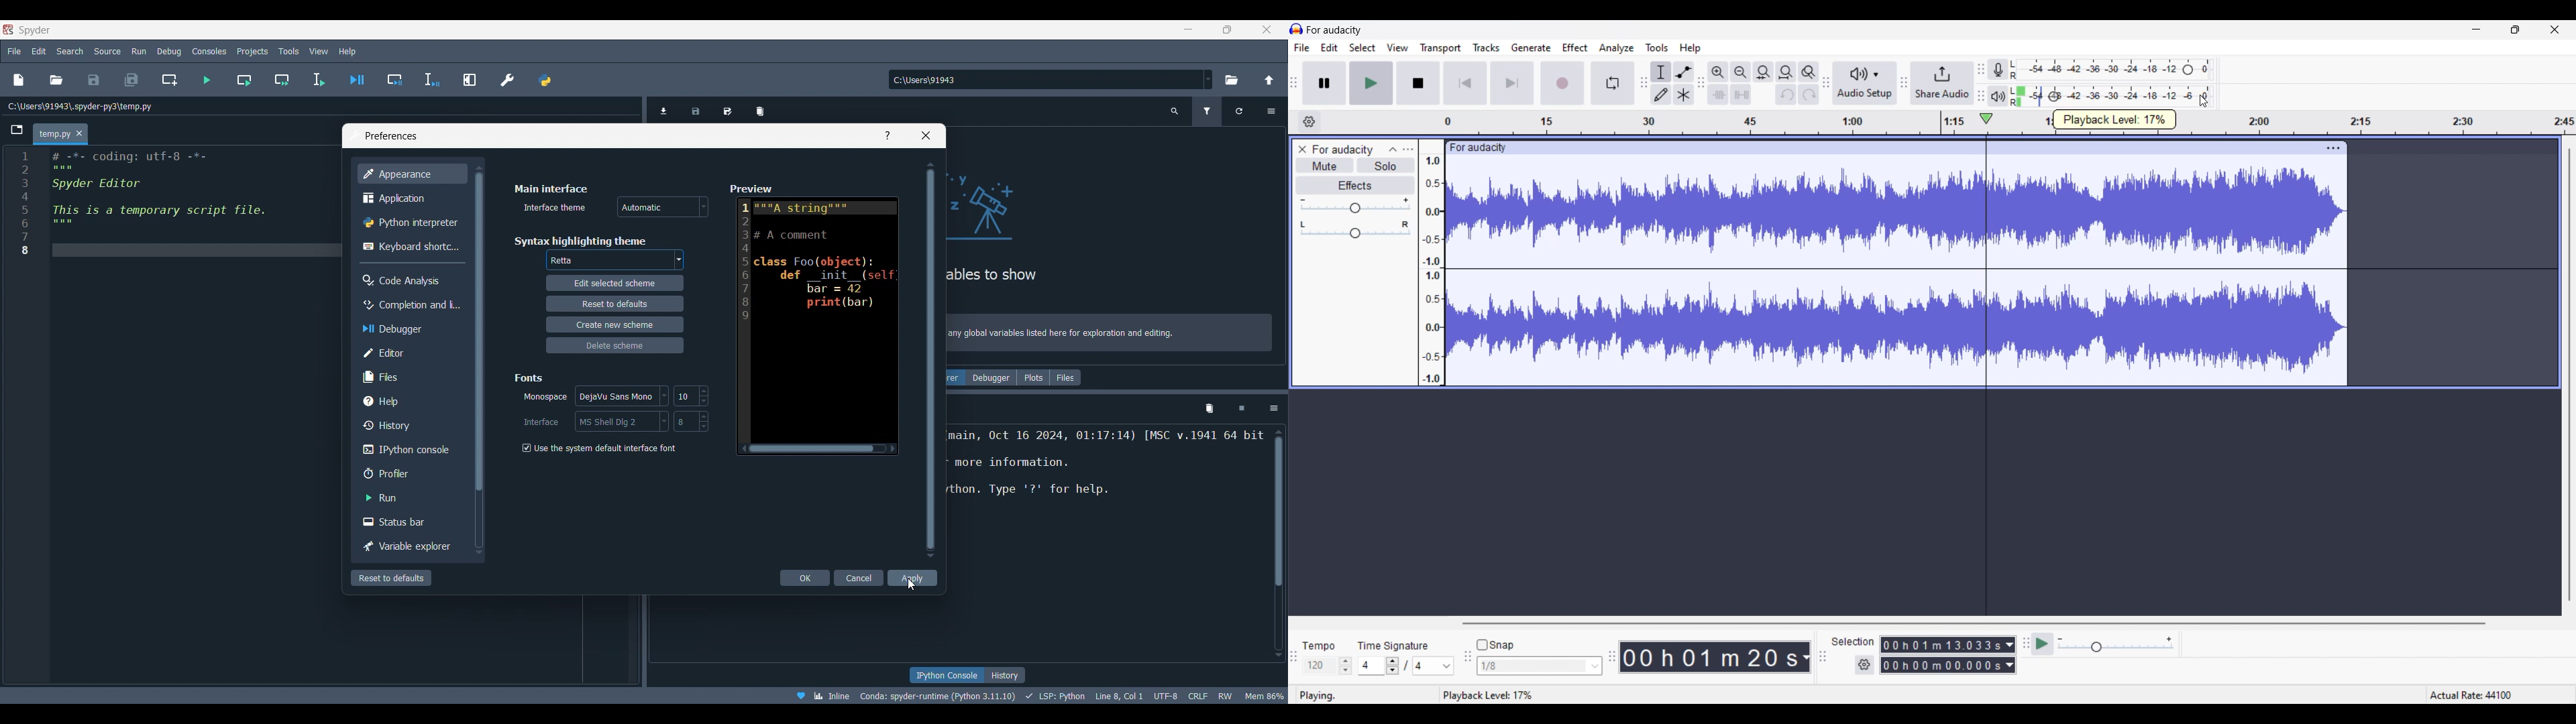 The width and height of the screenshot is (2576, 728). I want to click on inline, so click(818, 695).